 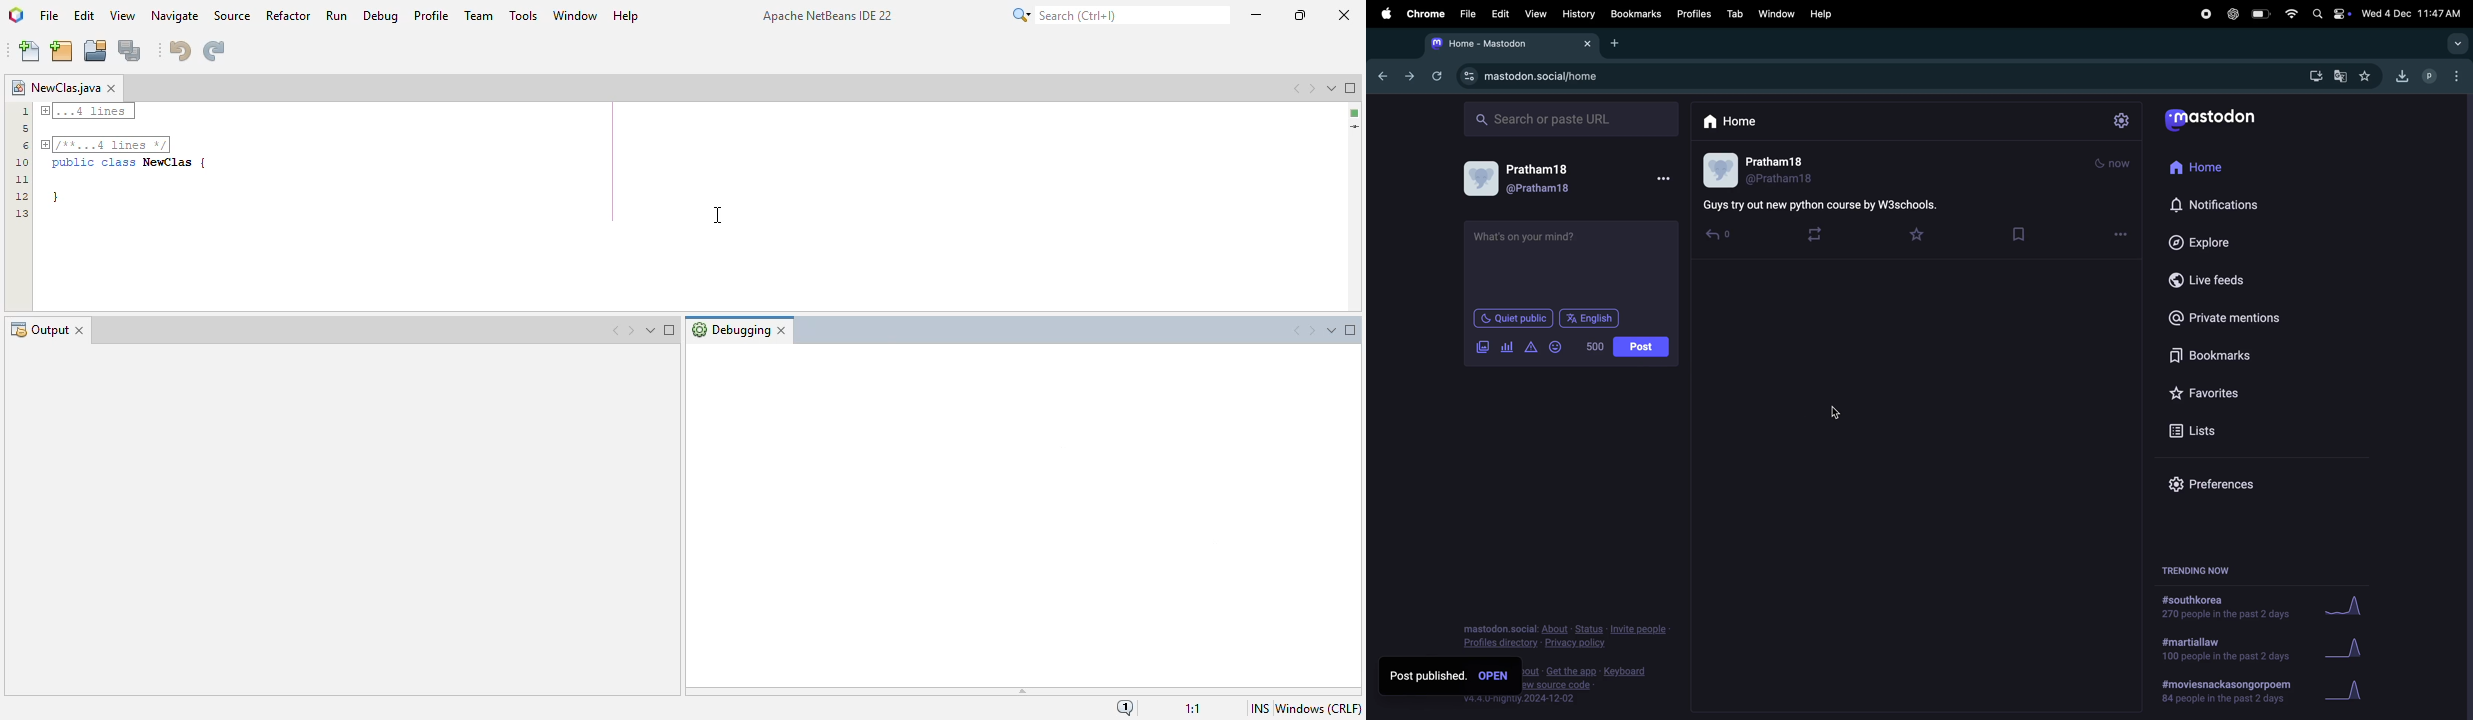 What do you see at coordinates (2214, 206) in the screenshot?
I see `notifications` at bounding box center [2214, 206].